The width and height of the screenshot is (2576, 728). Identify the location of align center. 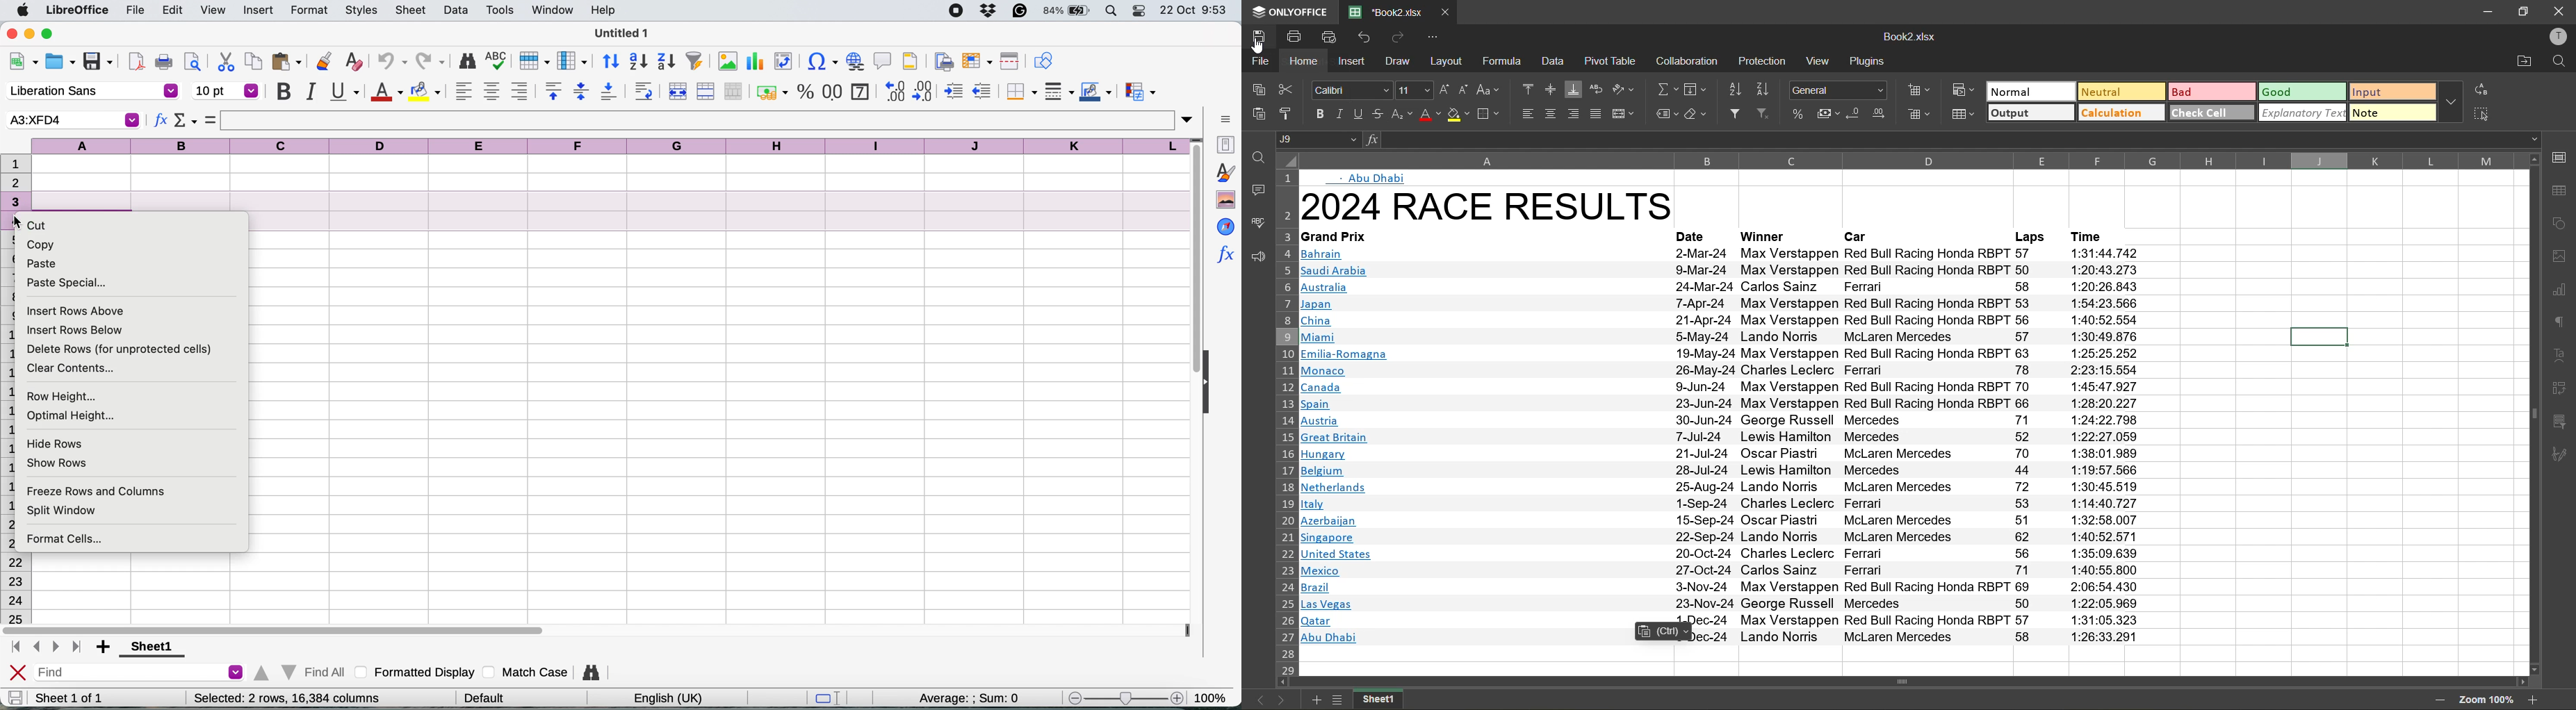
(492, 92).